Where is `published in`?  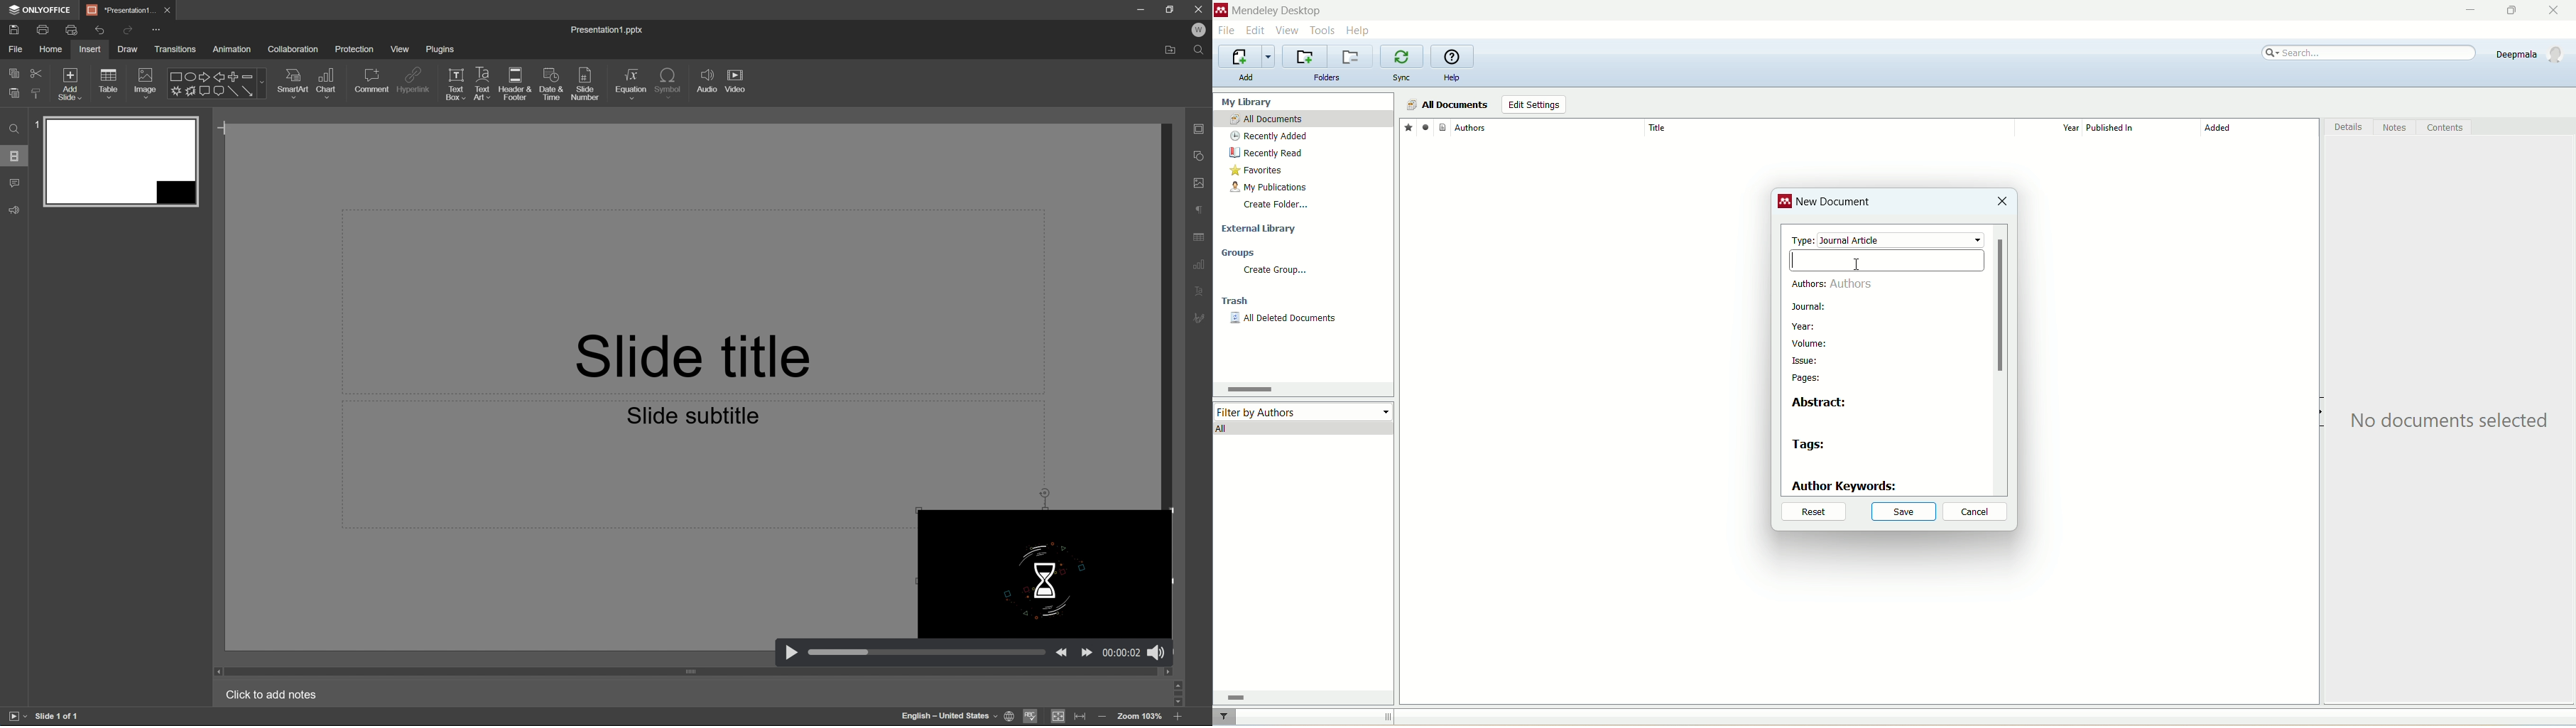
published in is located at coordinates (2136, 128).